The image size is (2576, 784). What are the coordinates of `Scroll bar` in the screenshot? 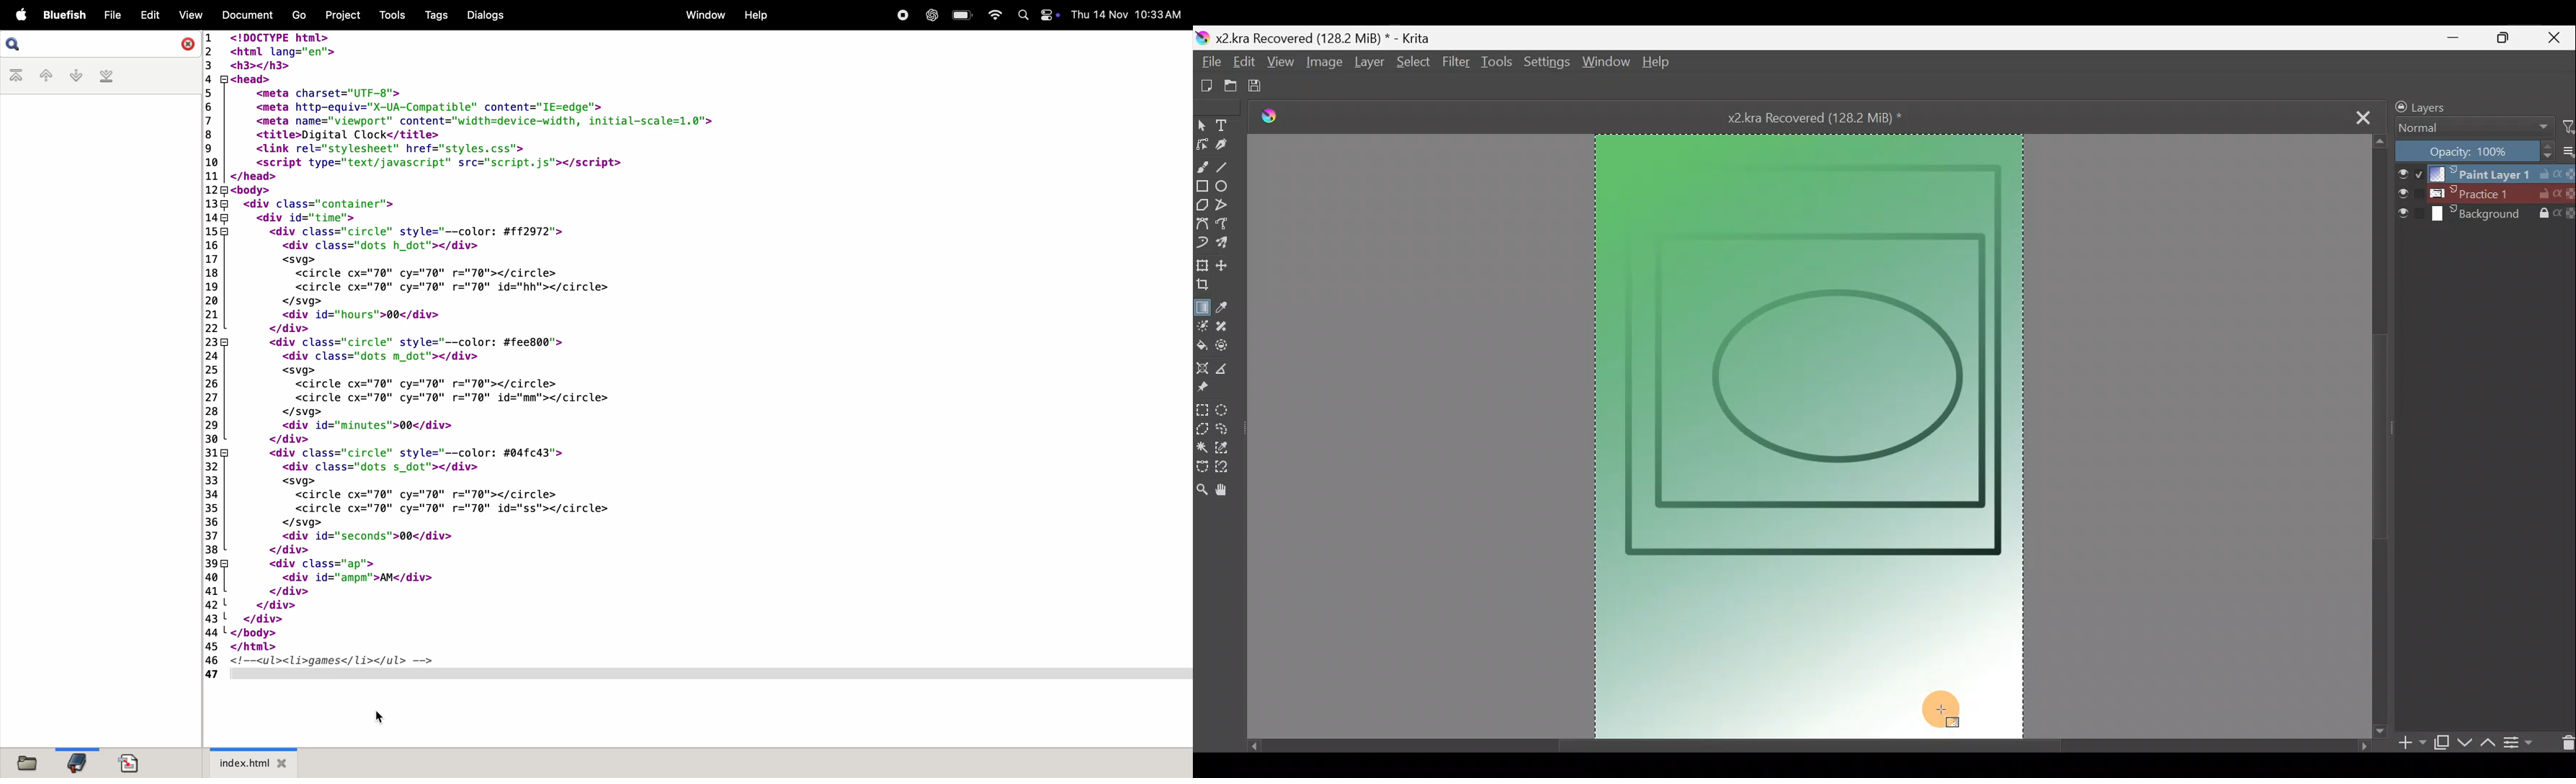 It's located at (2380, 434).